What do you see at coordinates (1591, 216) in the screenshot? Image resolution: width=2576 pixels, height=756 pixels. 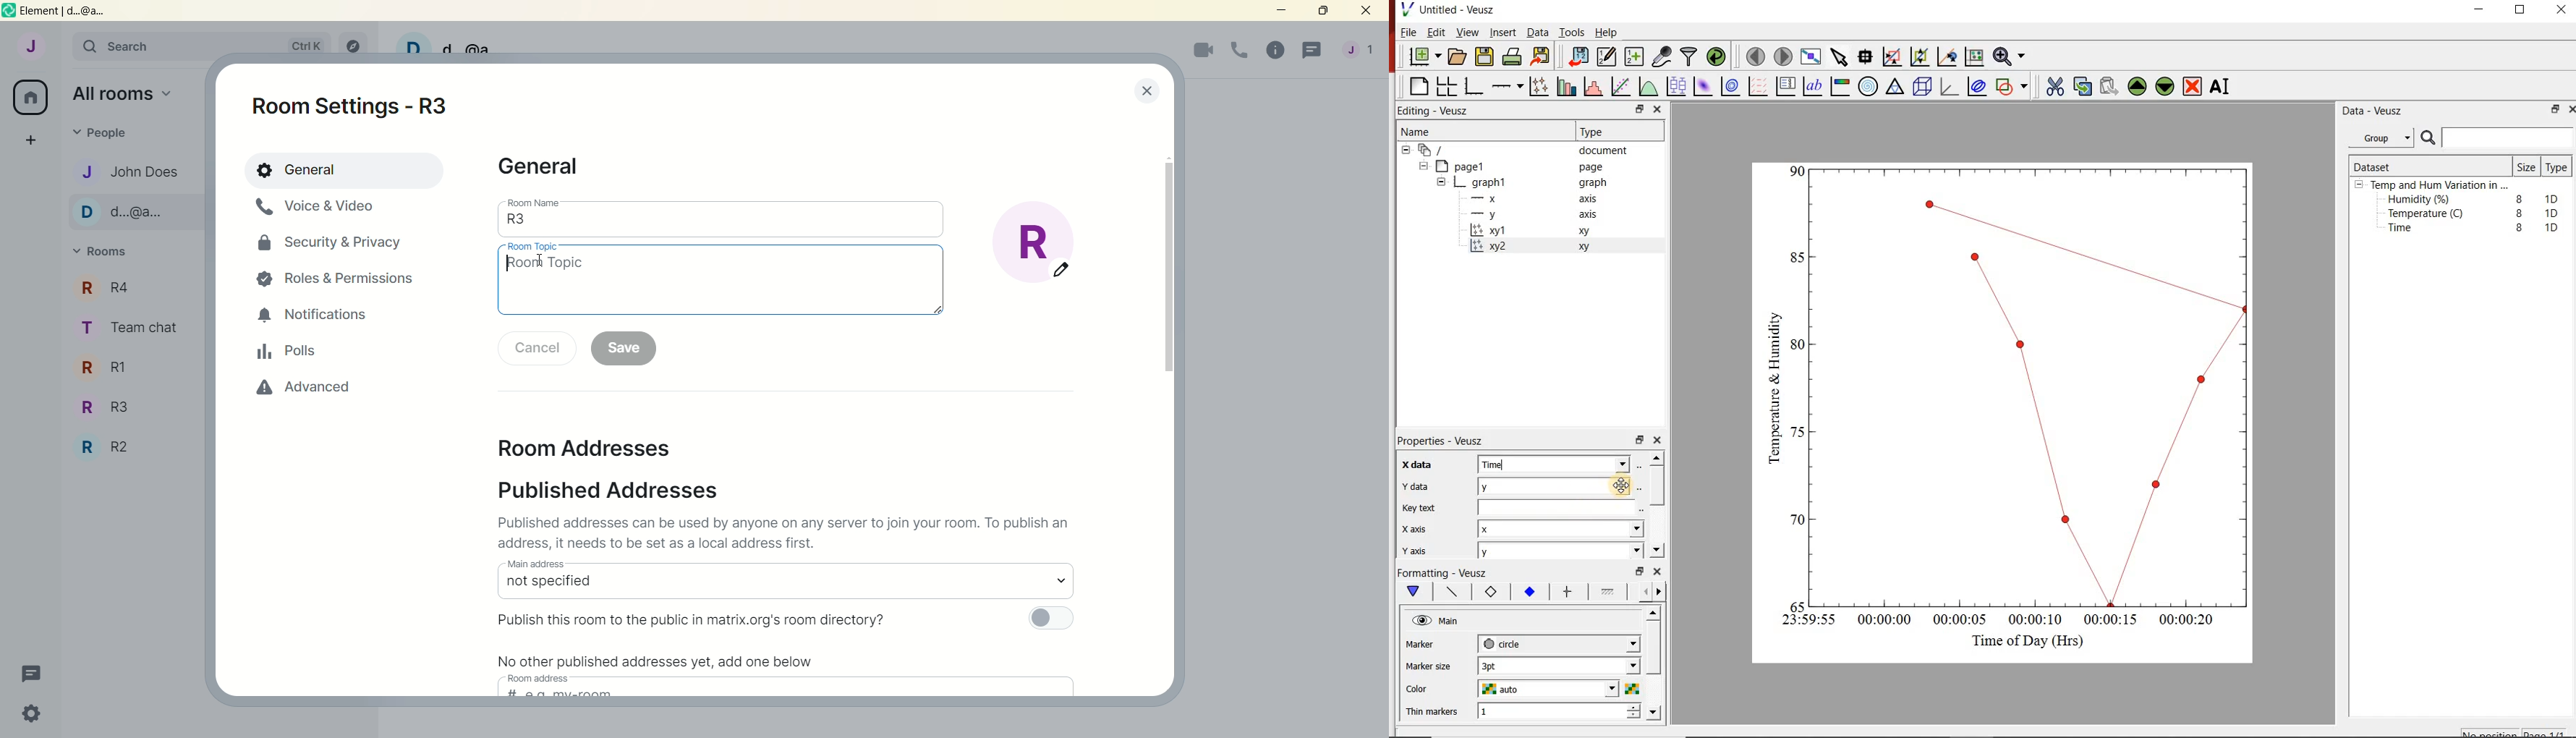 I see `axis` at bounding box center [1591, 216].